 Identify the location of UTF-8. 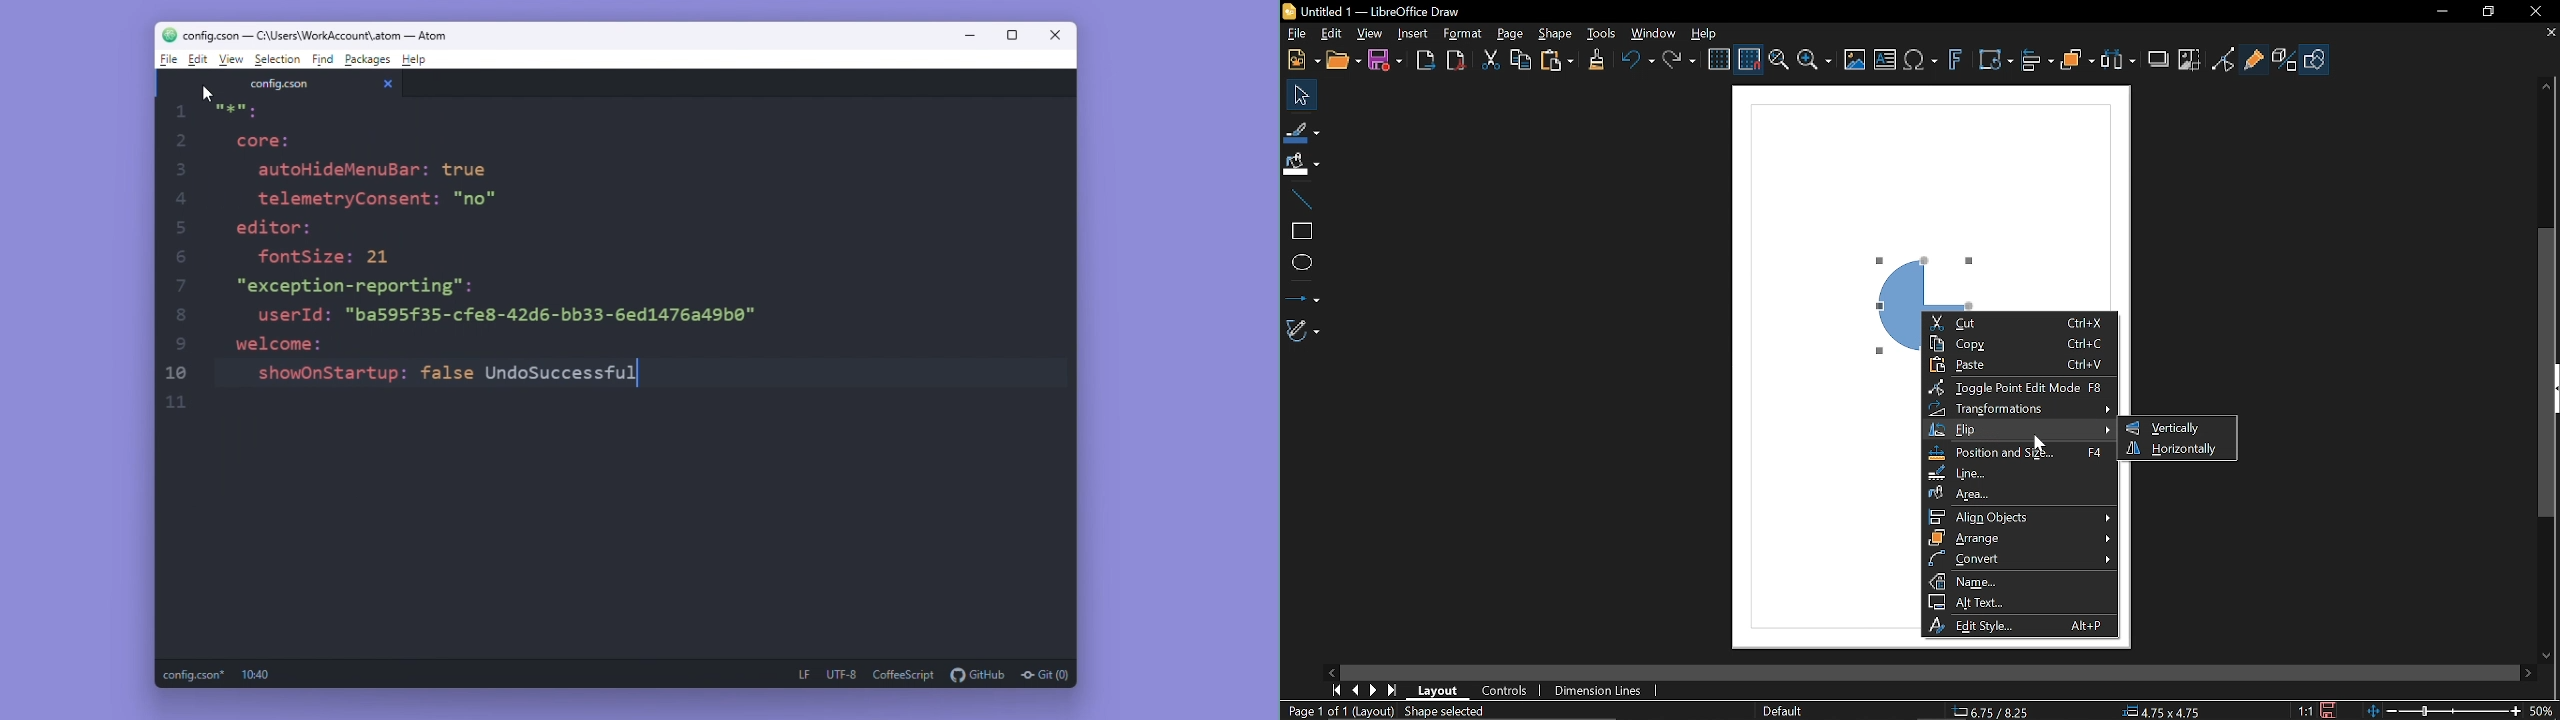
(841, 675).